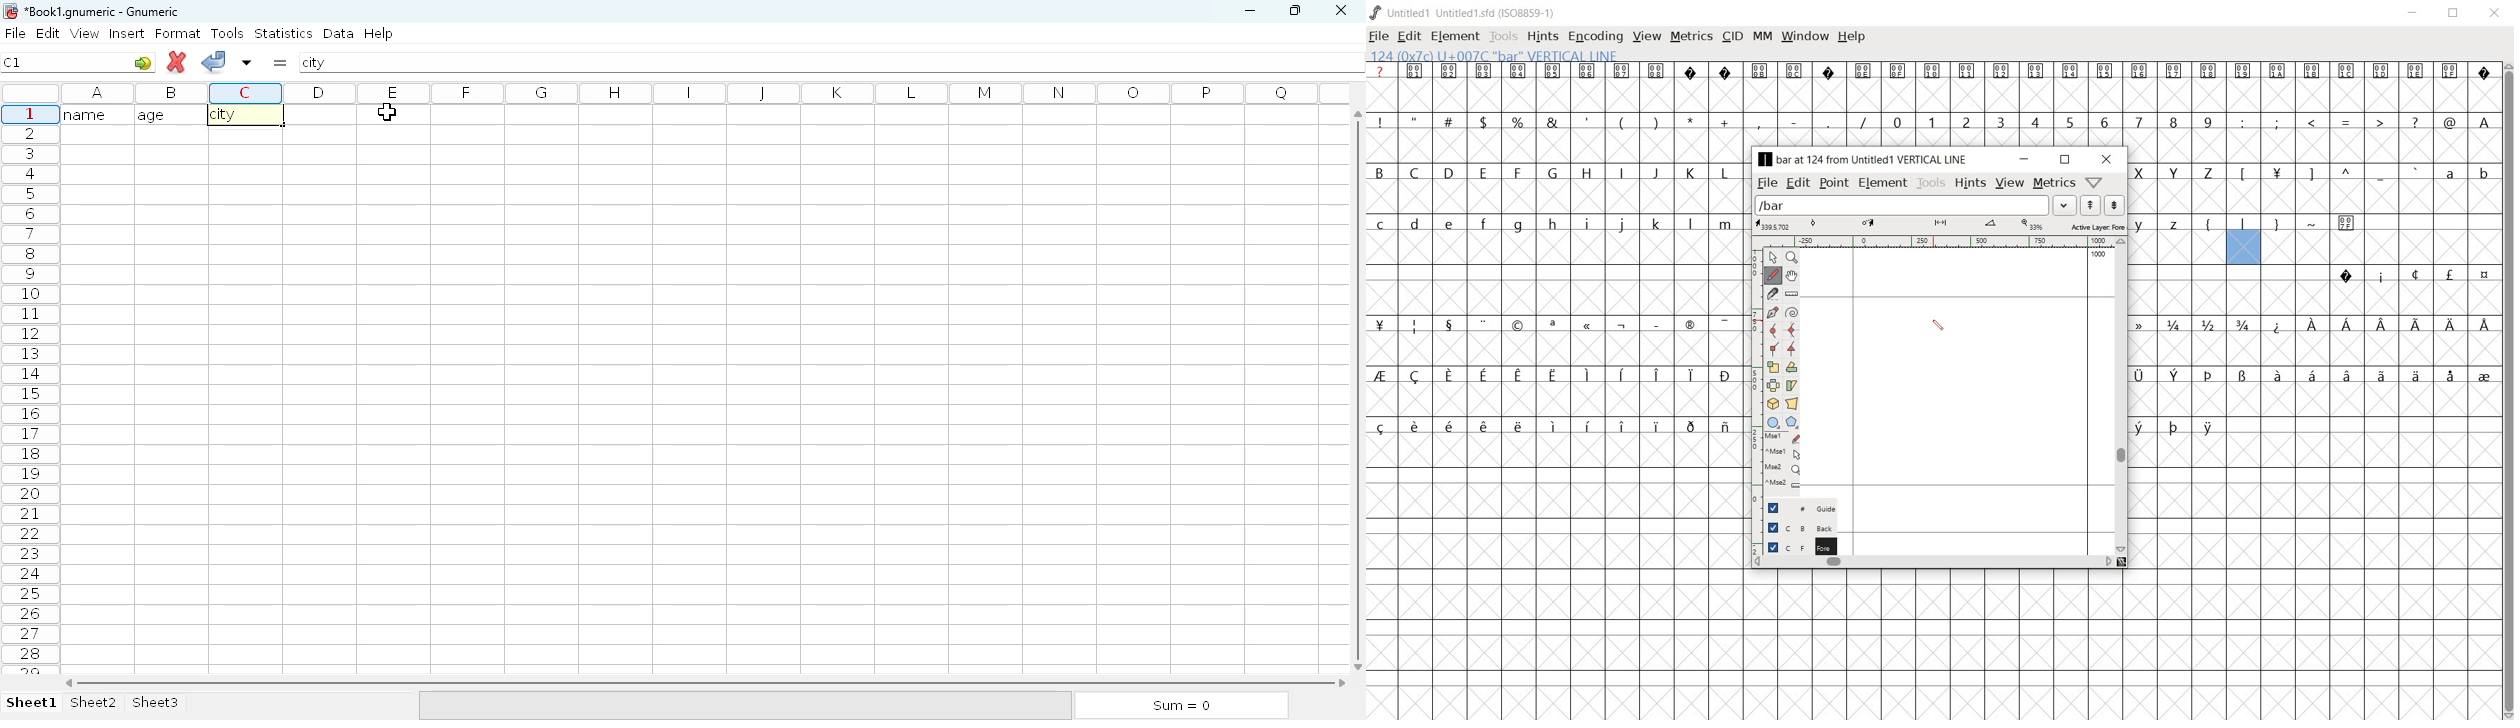 The image size is (2520, 728). What do you see at coordinates (1554, 224) in the screenshot?
I see `letters and symbols` at bounding box center [1554, 224].